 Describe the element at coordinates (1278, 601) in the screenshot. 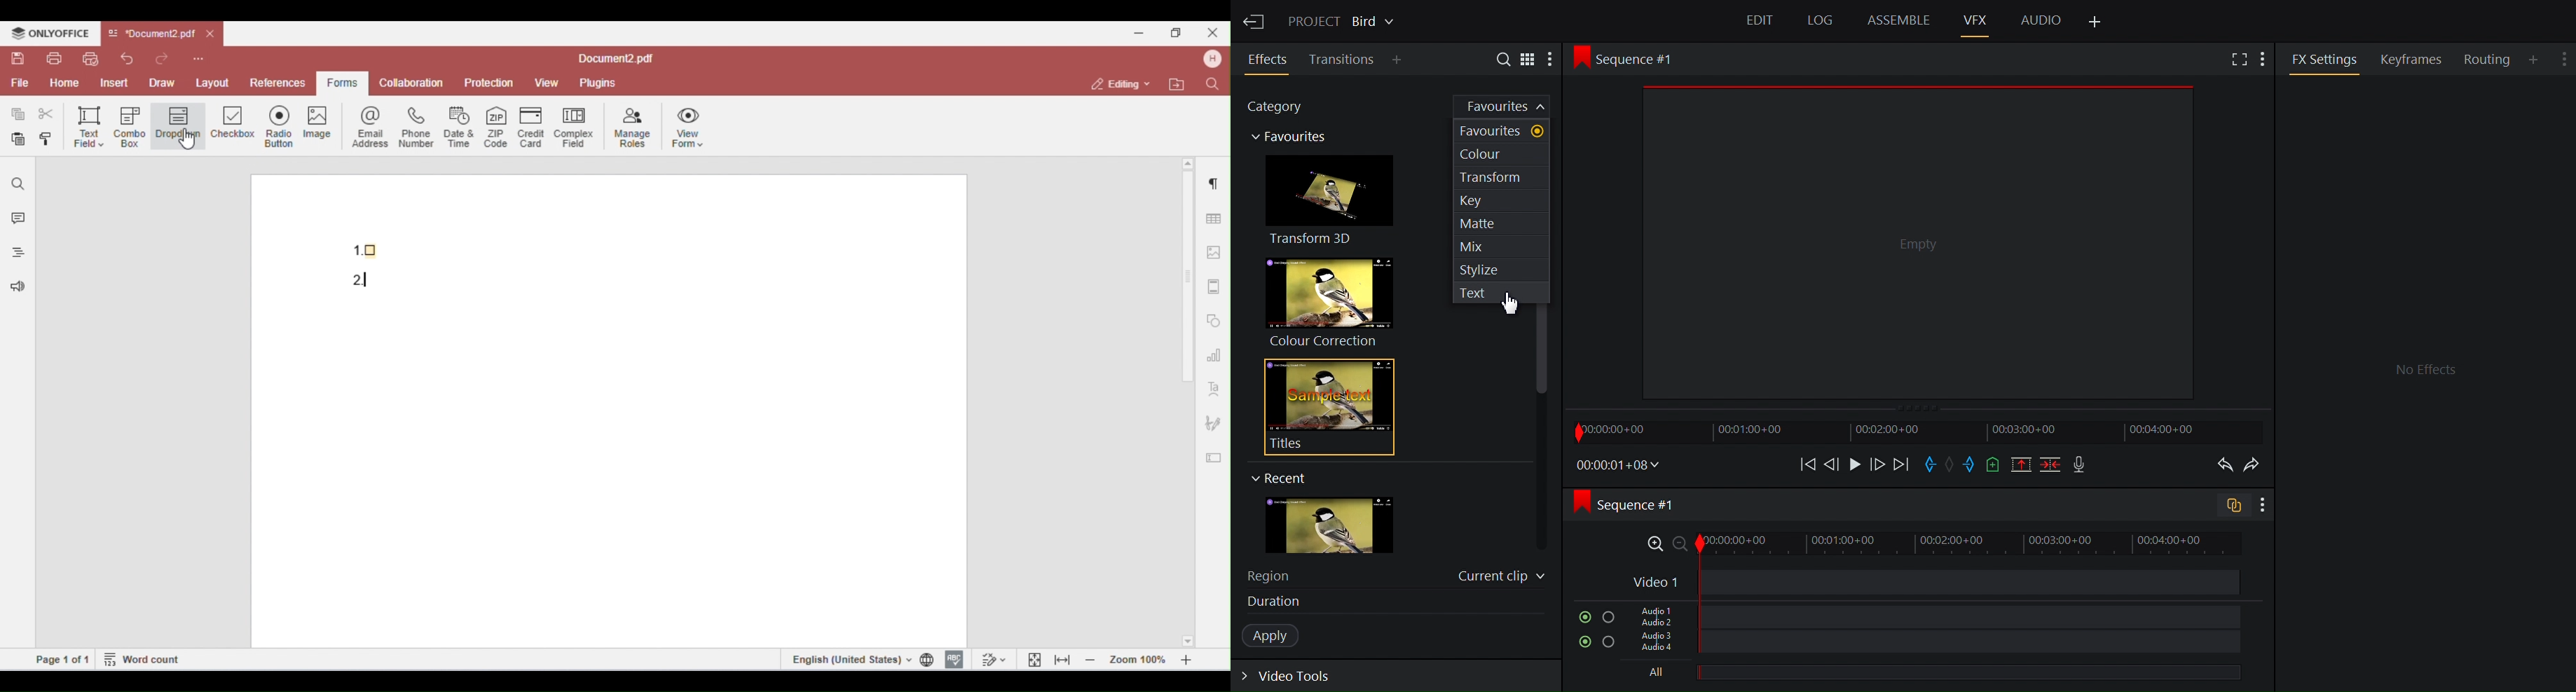

I see `` at that location.